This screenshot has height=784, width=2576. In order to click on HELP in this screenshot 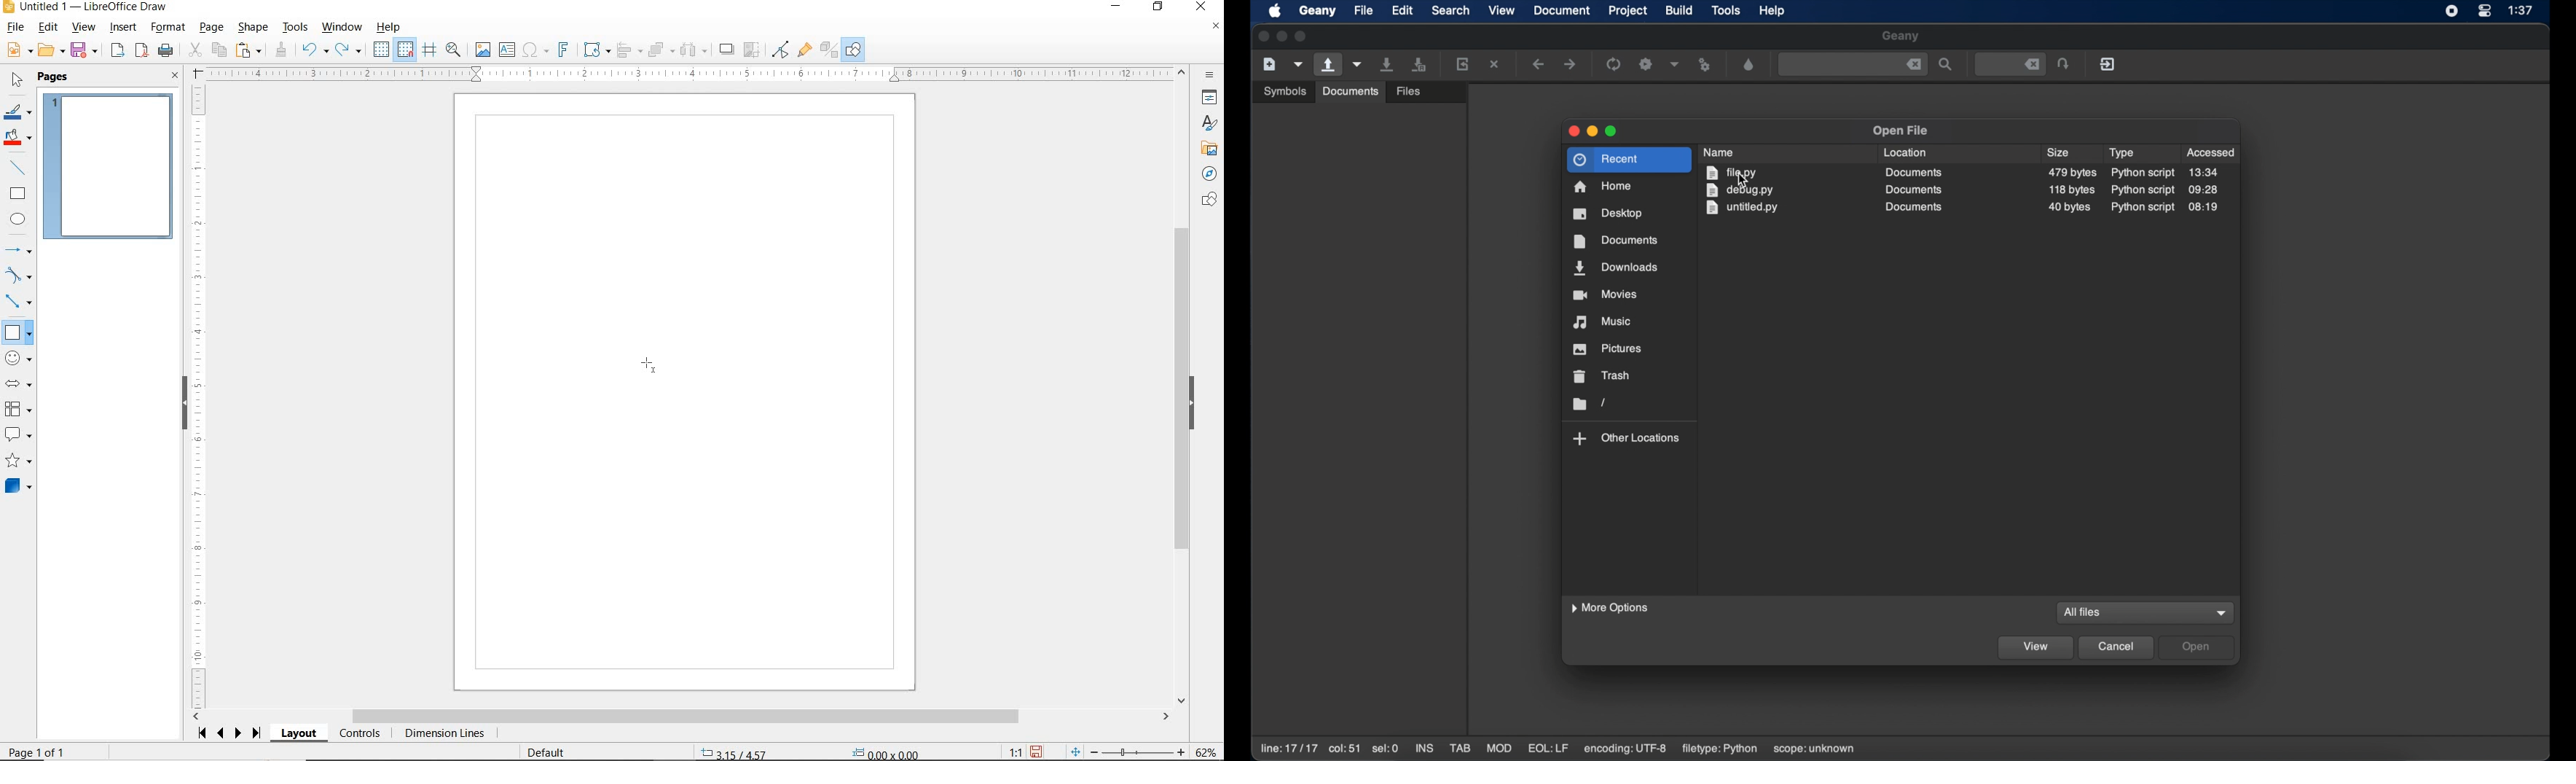, I will do `click(392, 27)`.